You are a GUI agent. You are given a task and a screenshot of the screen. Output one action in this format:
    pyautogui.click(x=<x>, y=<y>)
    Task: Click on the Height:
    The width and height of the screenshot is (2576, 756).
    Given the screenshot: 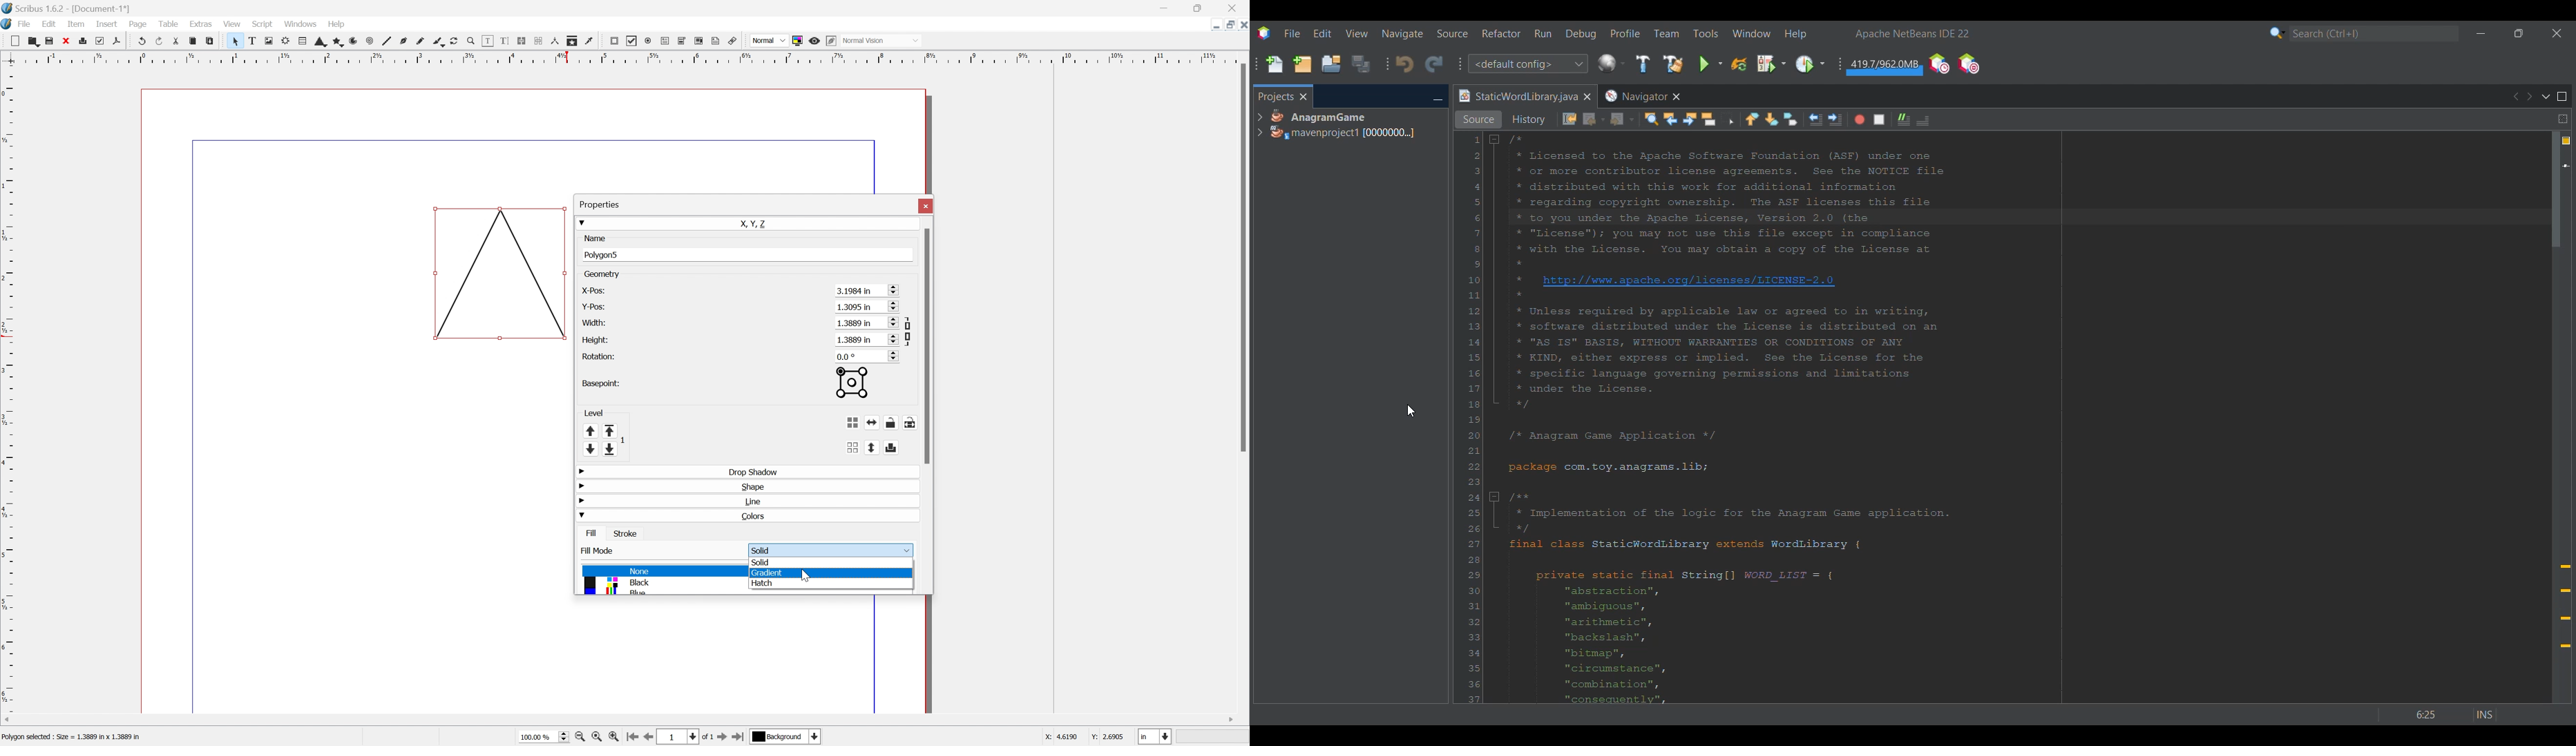 What is the action you would take?
    pyautogui.click(x=595, y=340)
    